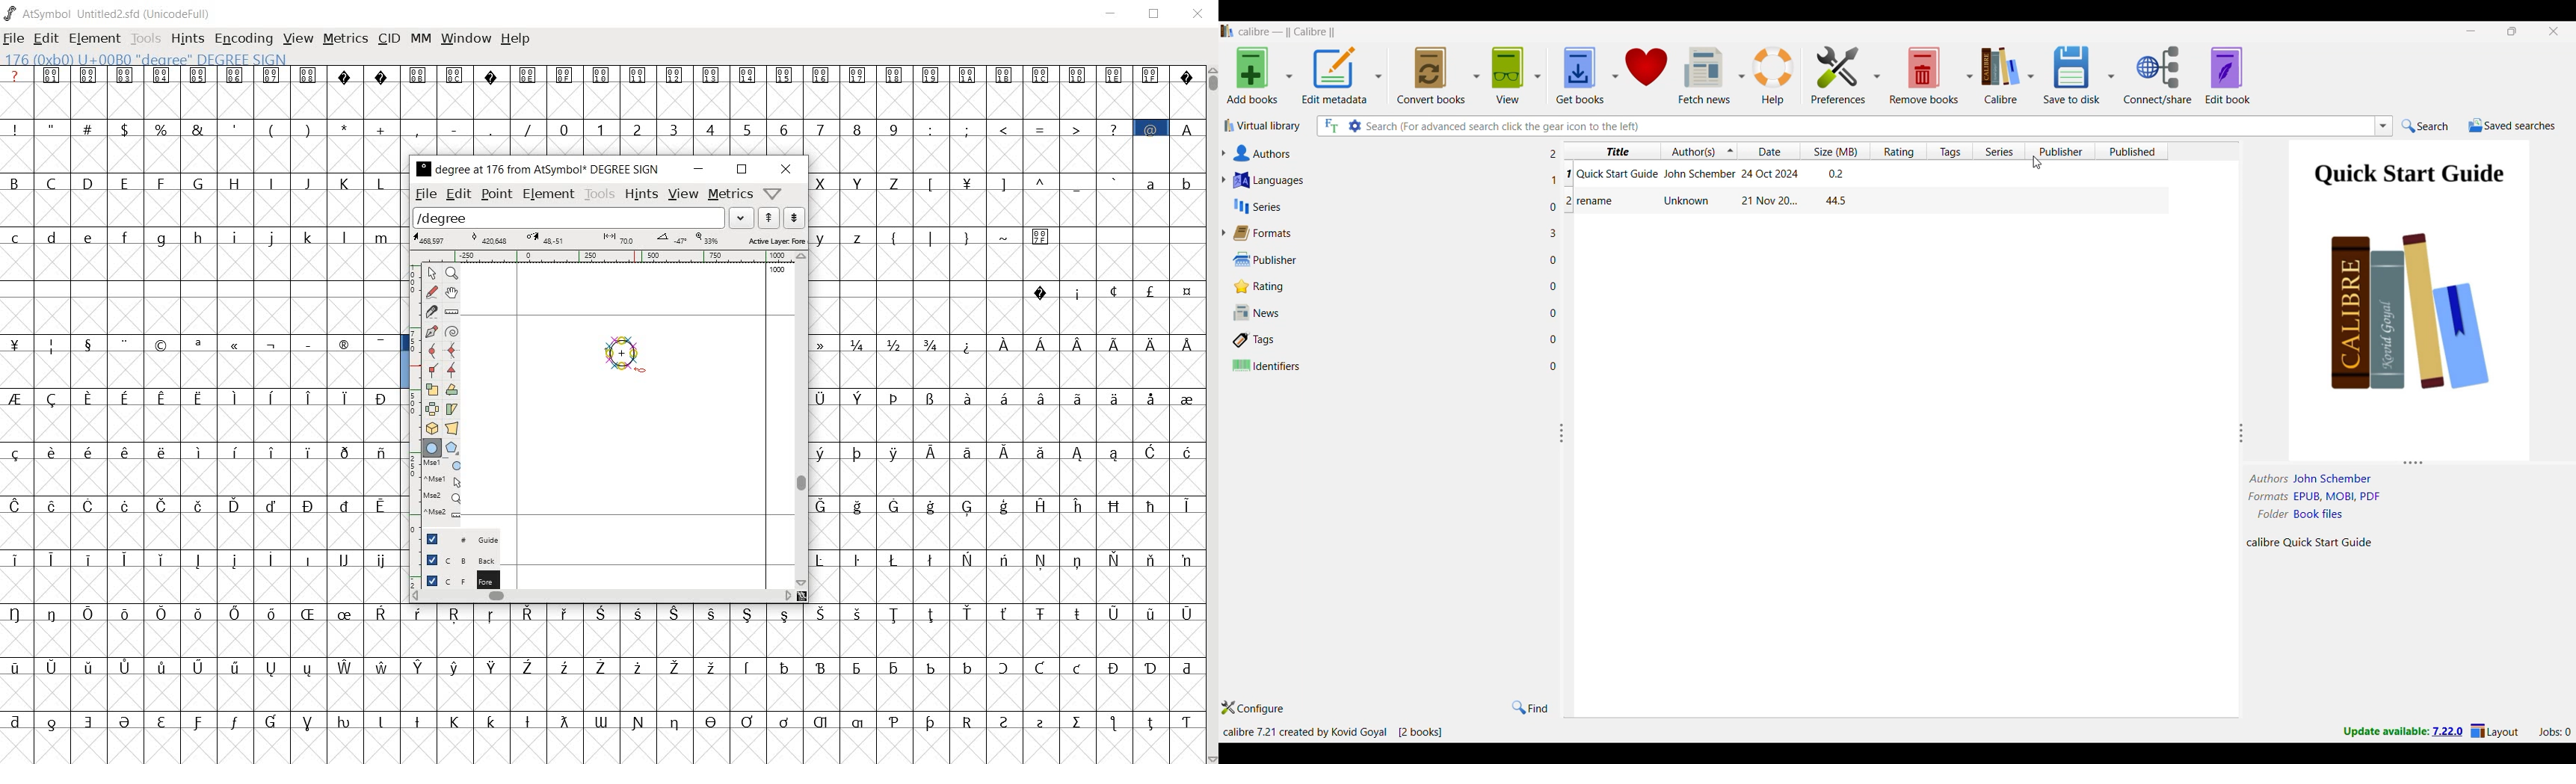 The height and width of the screenshot is (784, 2576). Describe the element at coordinates (842, 236) in the screenshot. I see `y z` at that location.